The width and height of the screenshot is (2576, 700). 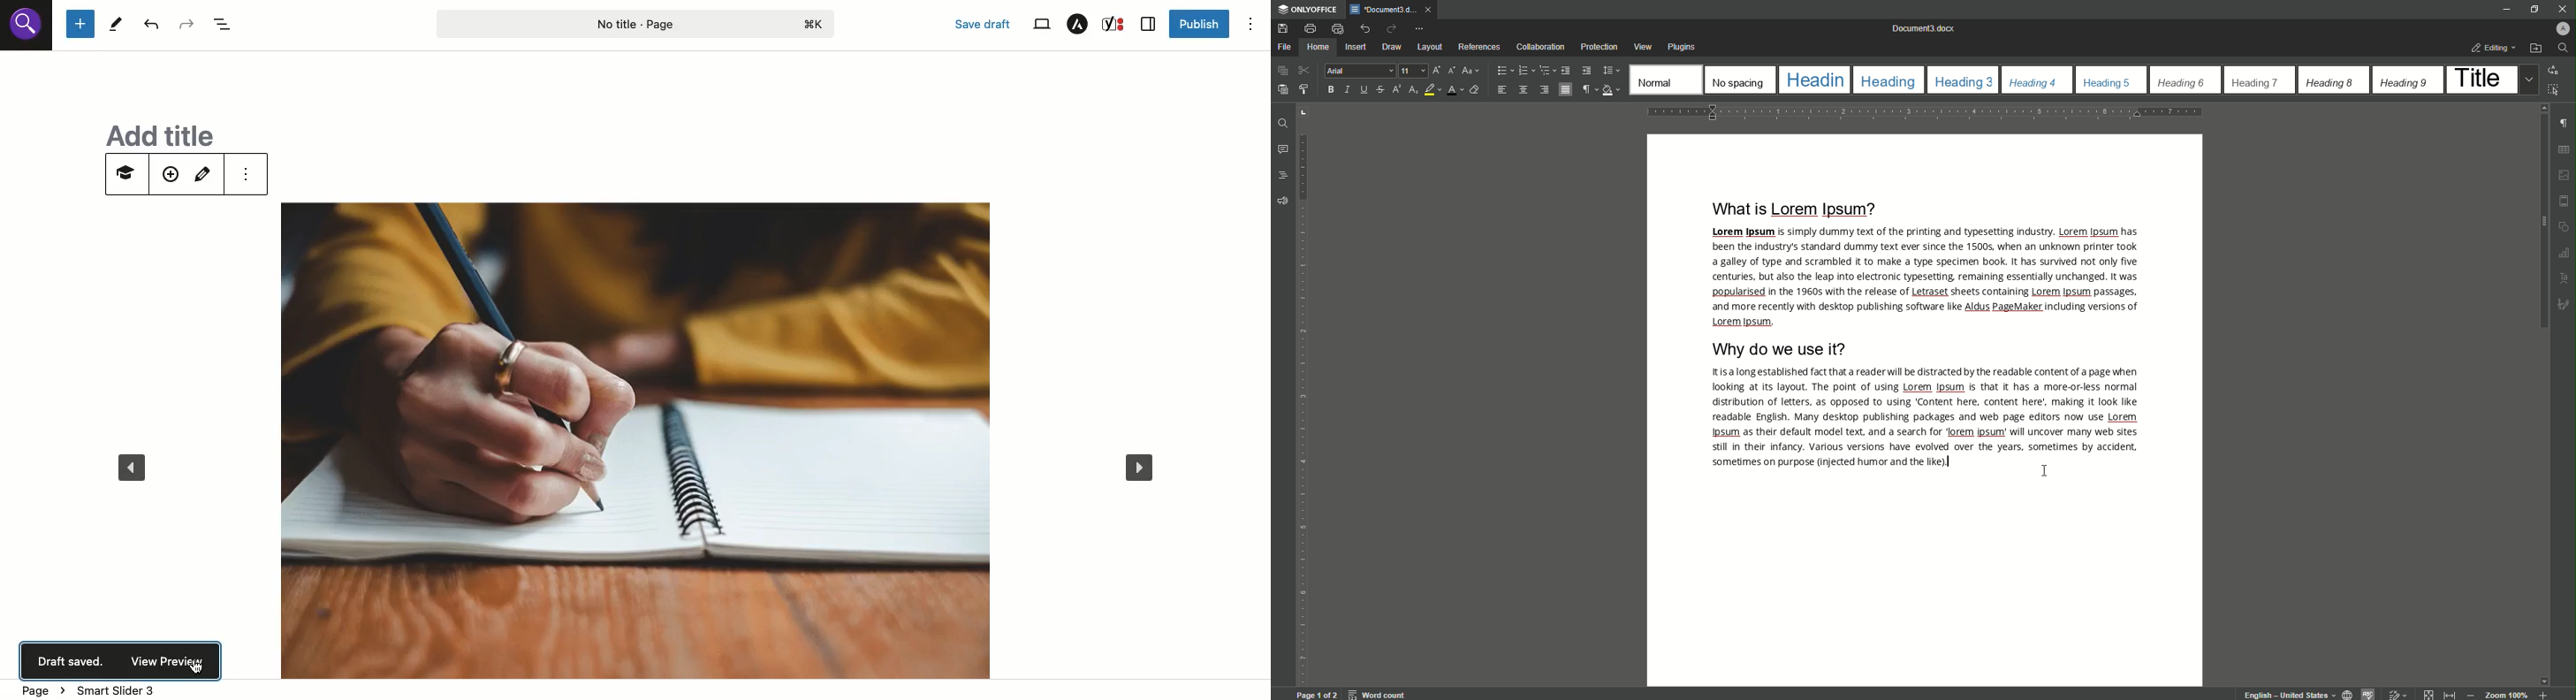 What do you see at coordinates (2543, 693) in the screenshot?
I see `Zoom in` at bounding box center [2543, 693].